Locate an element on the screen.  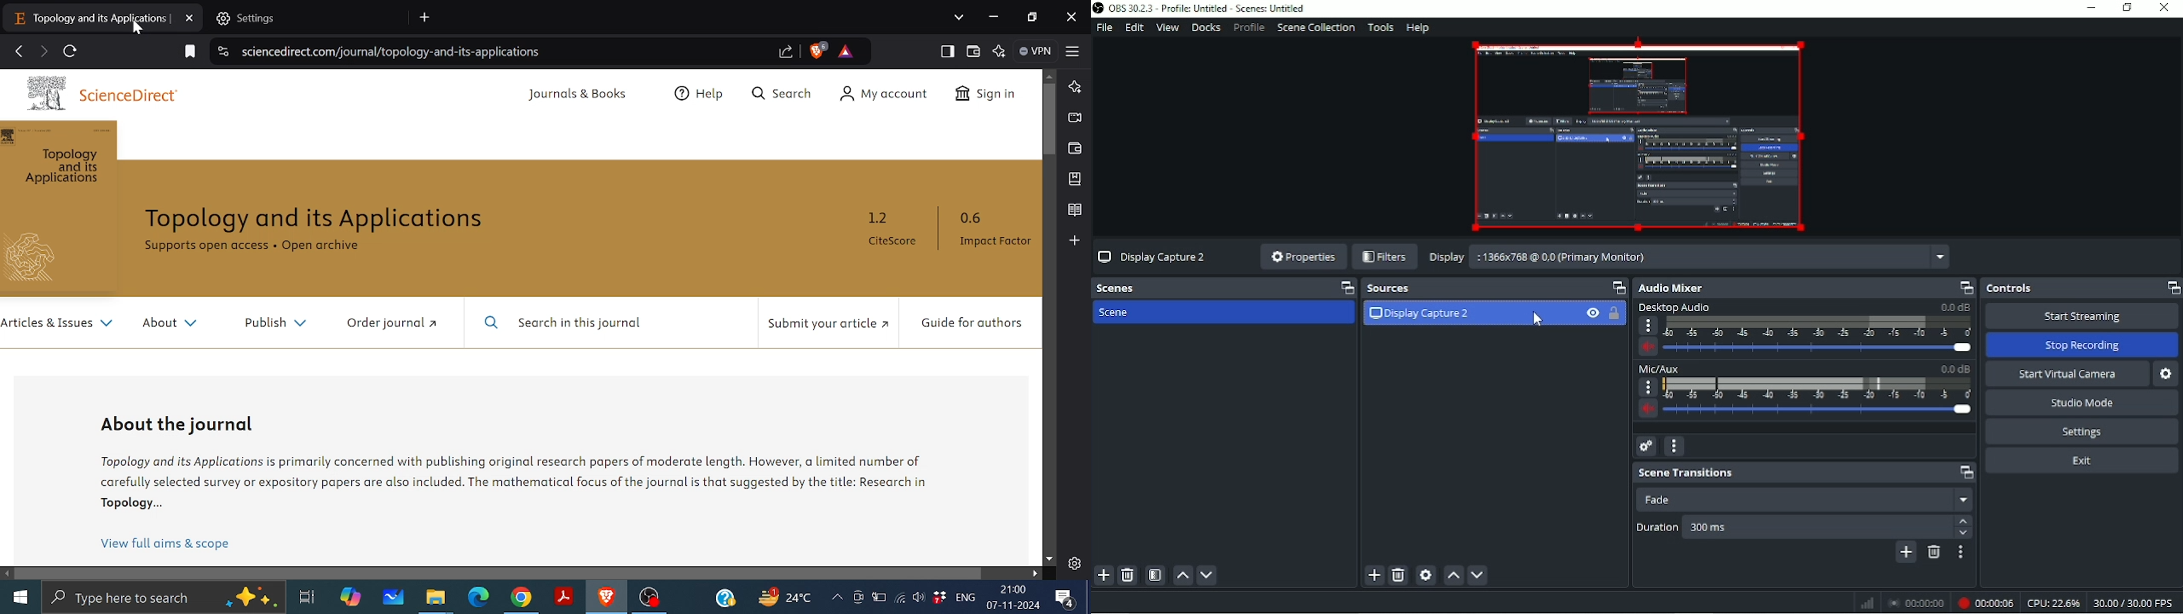
Weather is located at coordinates (782, 596).